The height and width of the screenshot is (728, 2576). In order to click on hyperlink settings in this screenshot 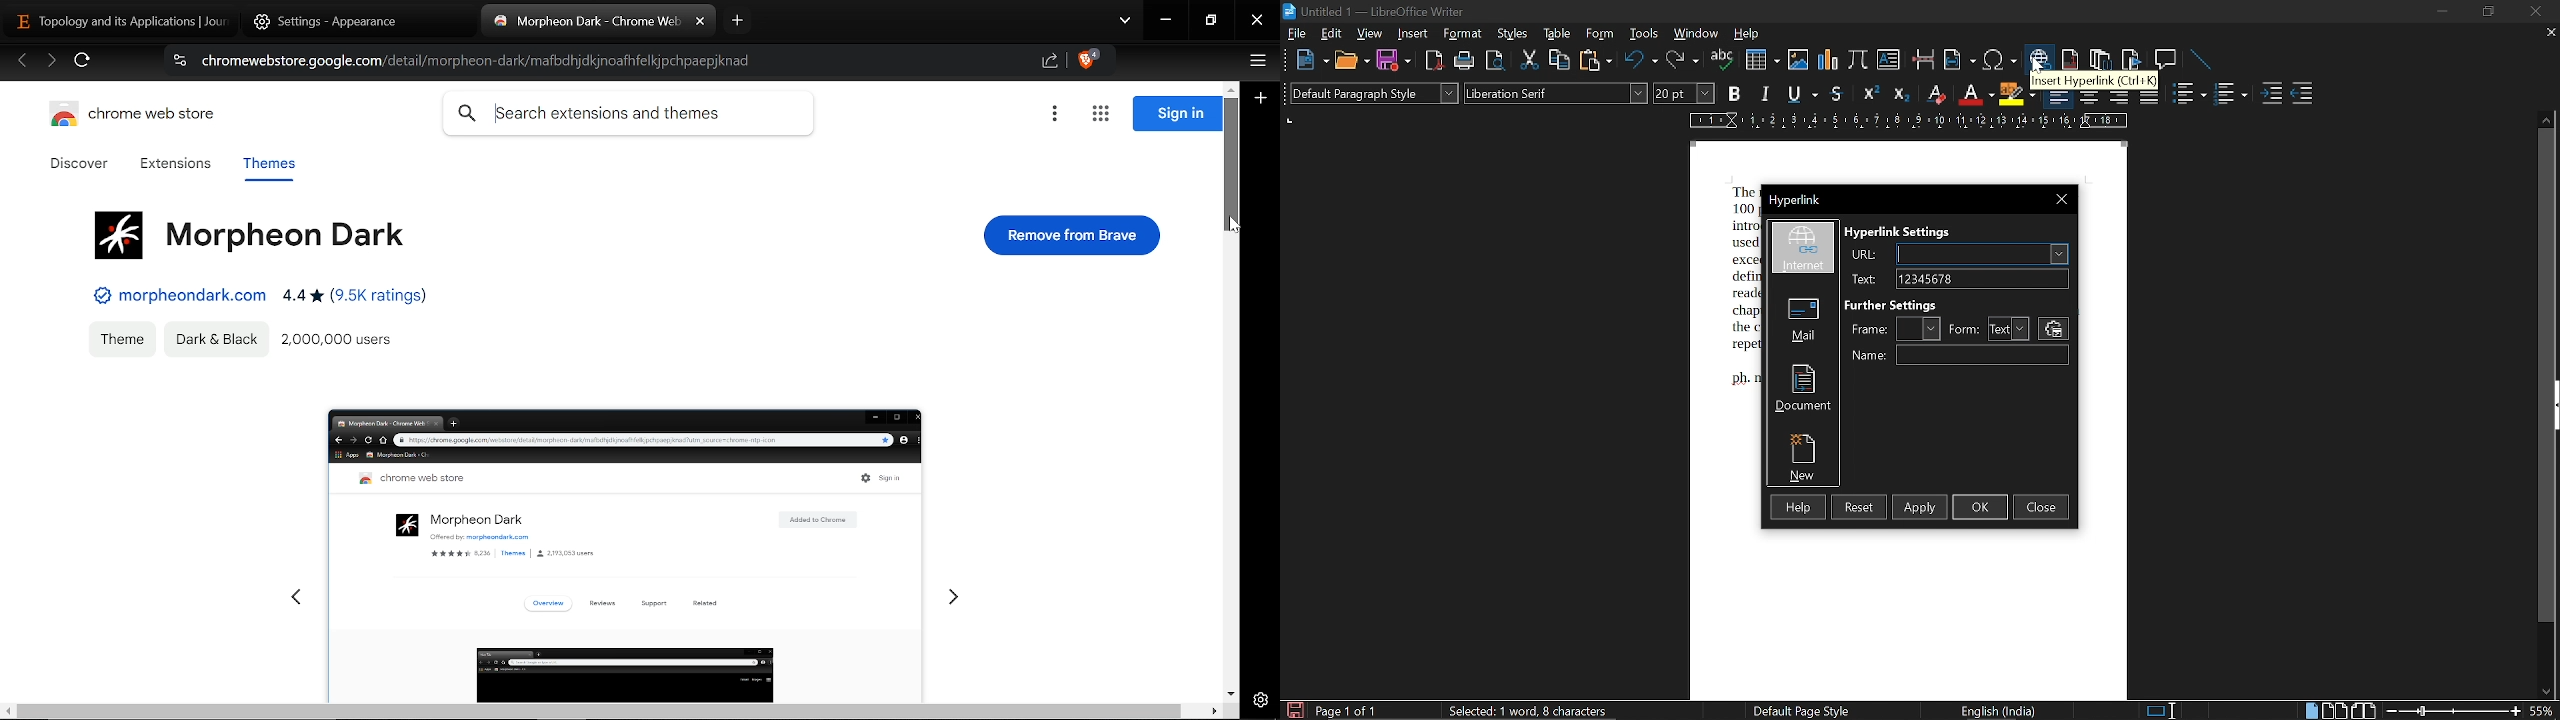, I will do `click(1896, 231)`.